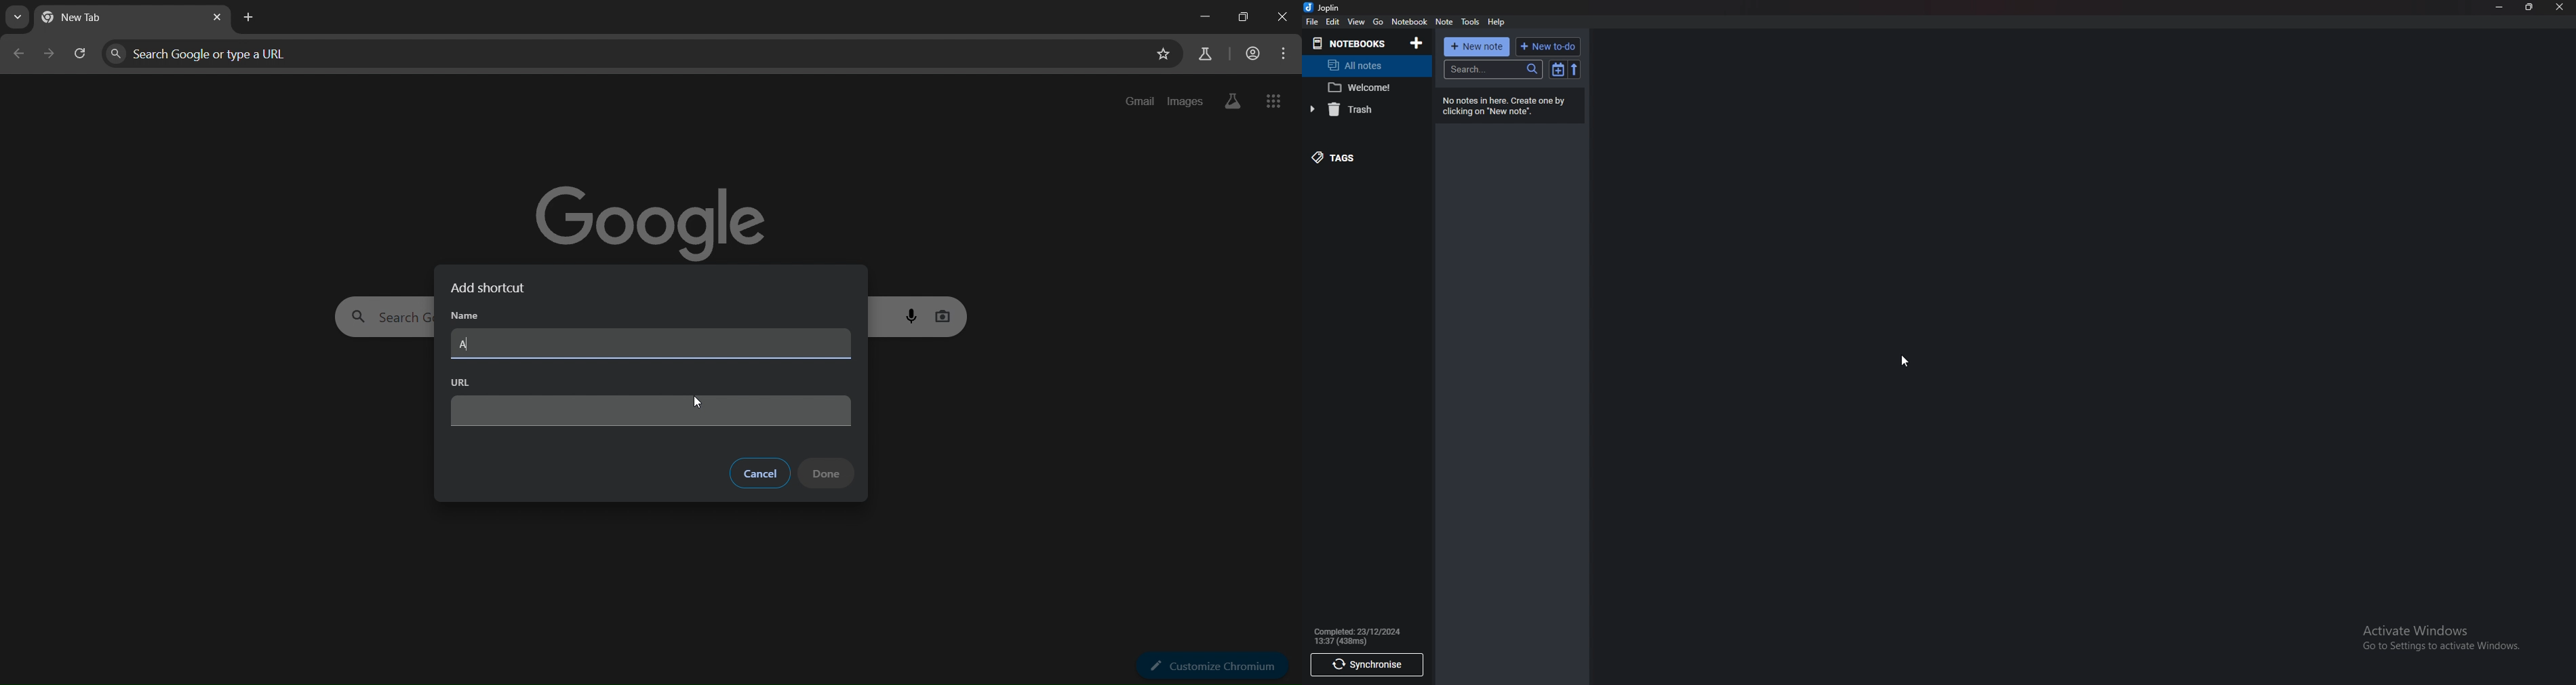 This screenshot has width=2576, height=700. Describe the element at coordinates (95, 19) in the screenshot. I see `current page` at that location.